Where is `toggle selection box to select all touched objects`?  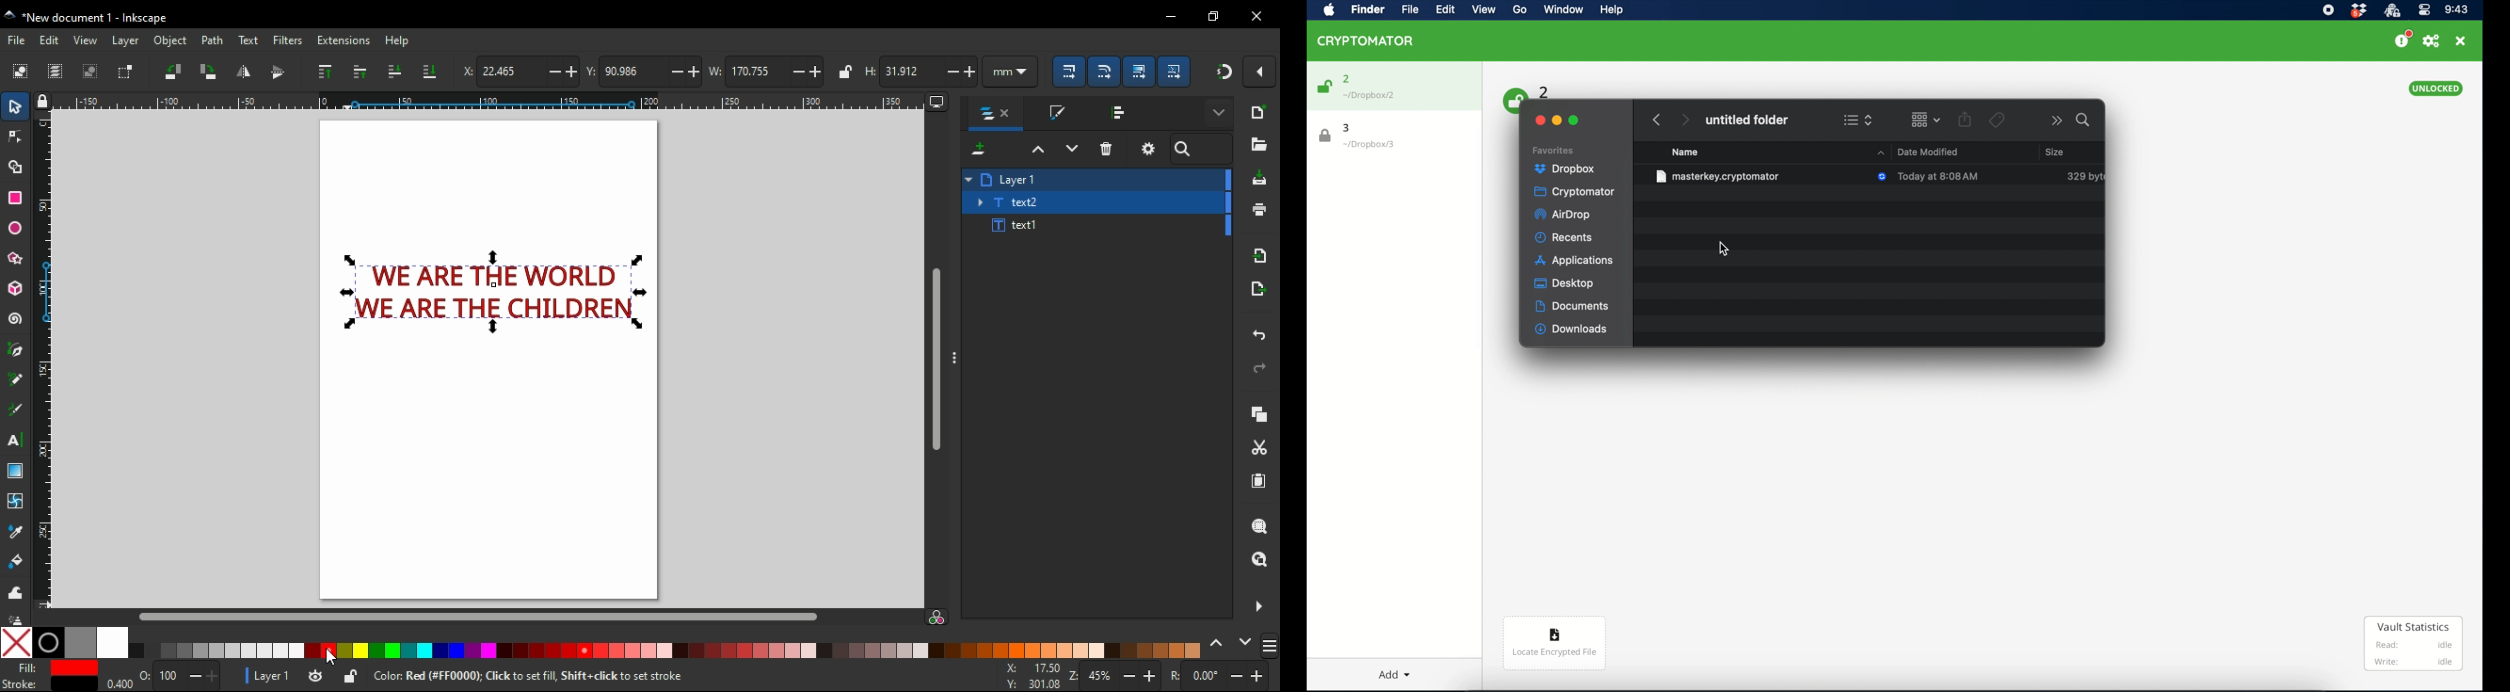 toggle selection box to select all touched objects is located at coordinates (128, 73).